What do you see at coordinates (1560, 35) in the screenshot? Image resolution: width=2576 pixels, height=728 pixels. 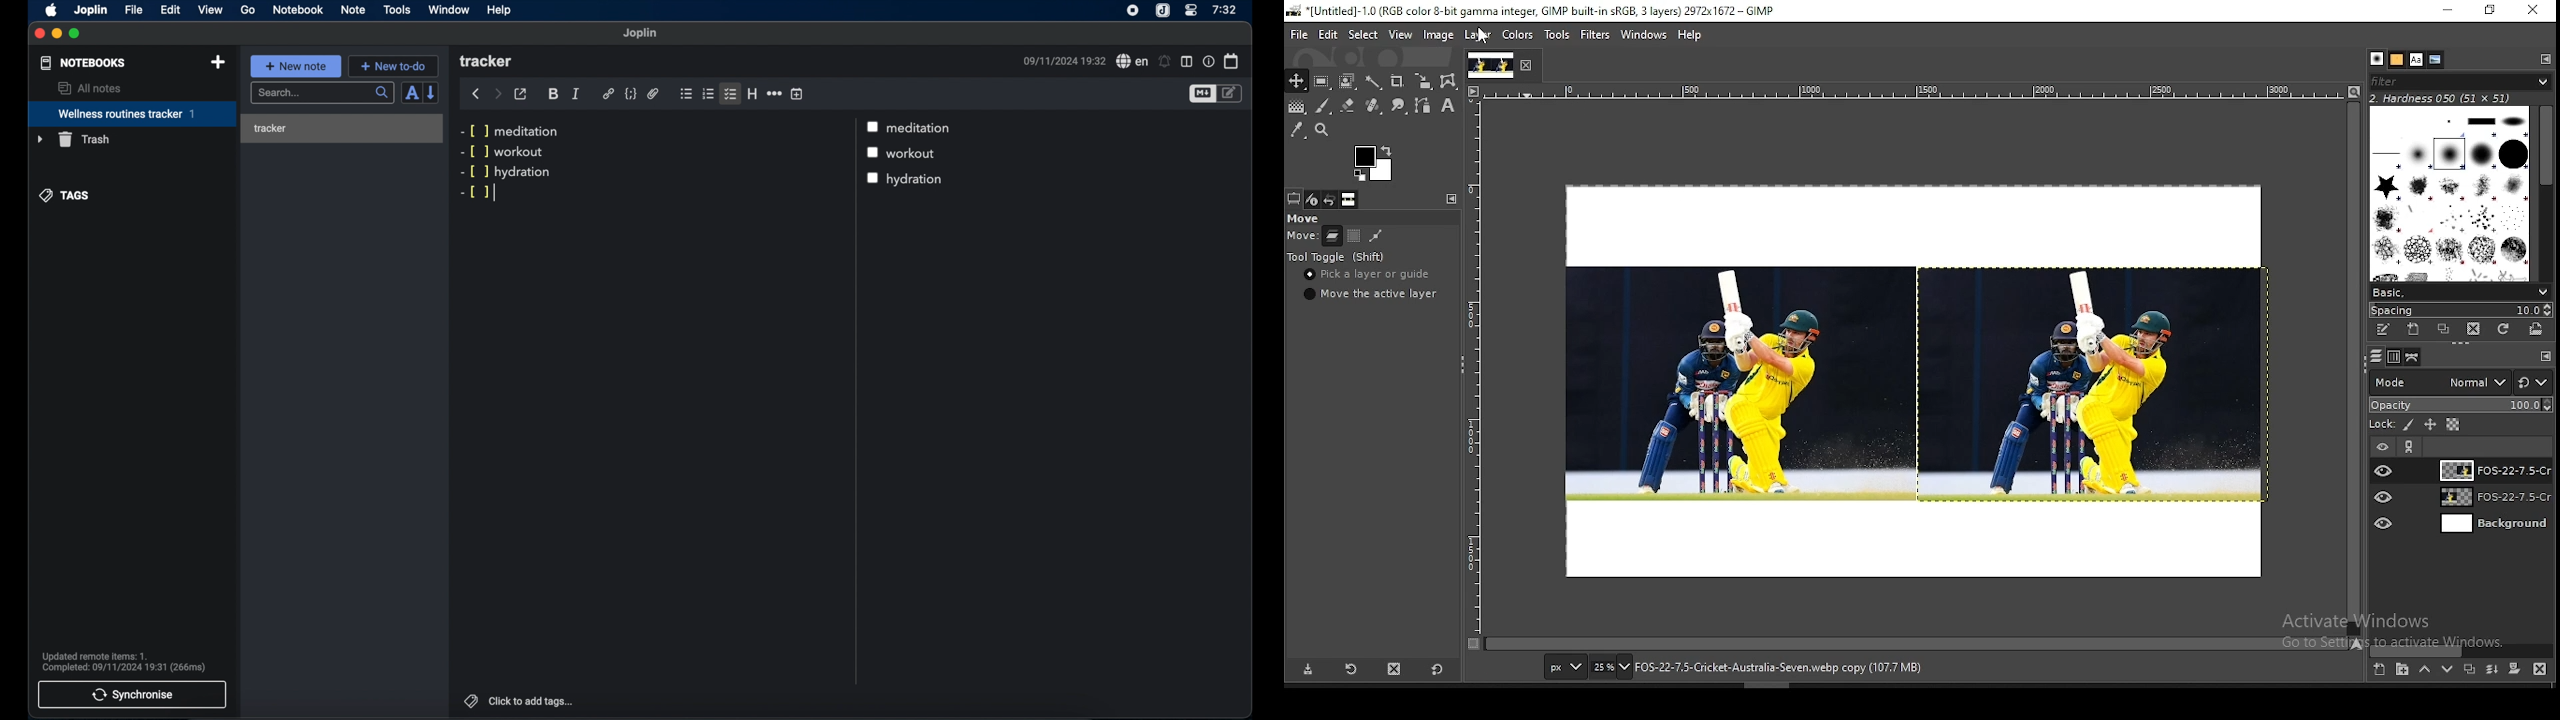 I see `tools` at bounding box center [1560, 35].